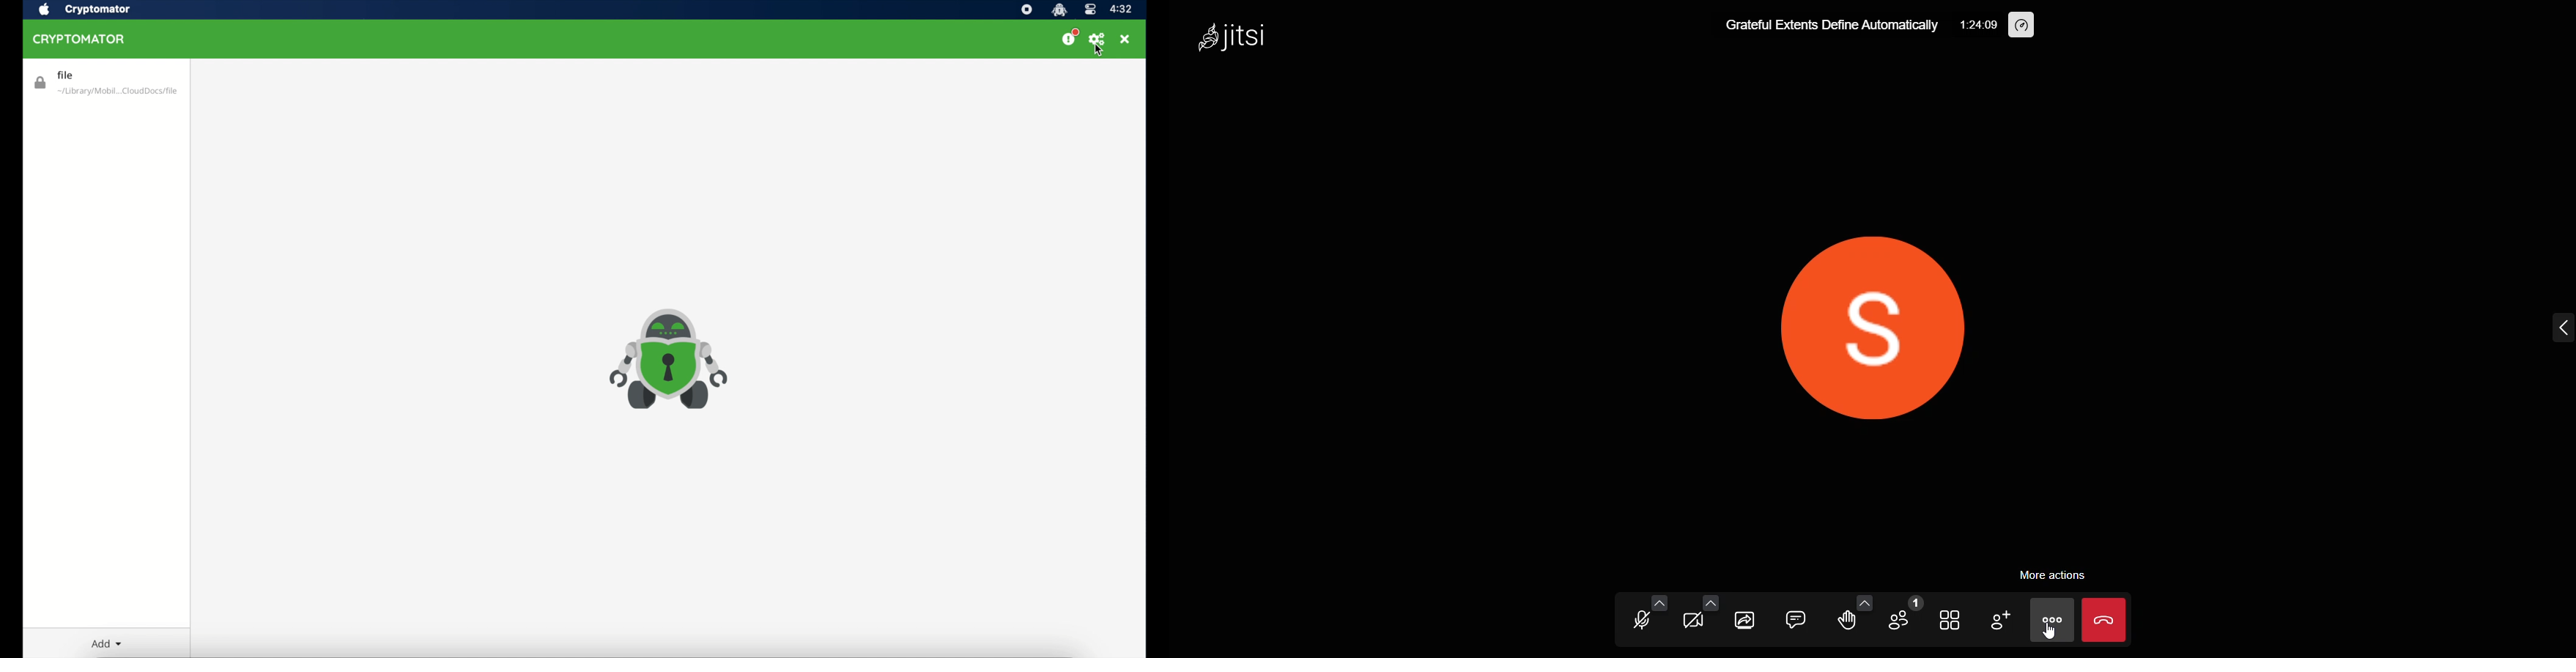 This screenshot has width=2576, height=672. What do you see at coordinates (105, 83) in the screenshot?
I see `file` at bounding box center [105, 83].